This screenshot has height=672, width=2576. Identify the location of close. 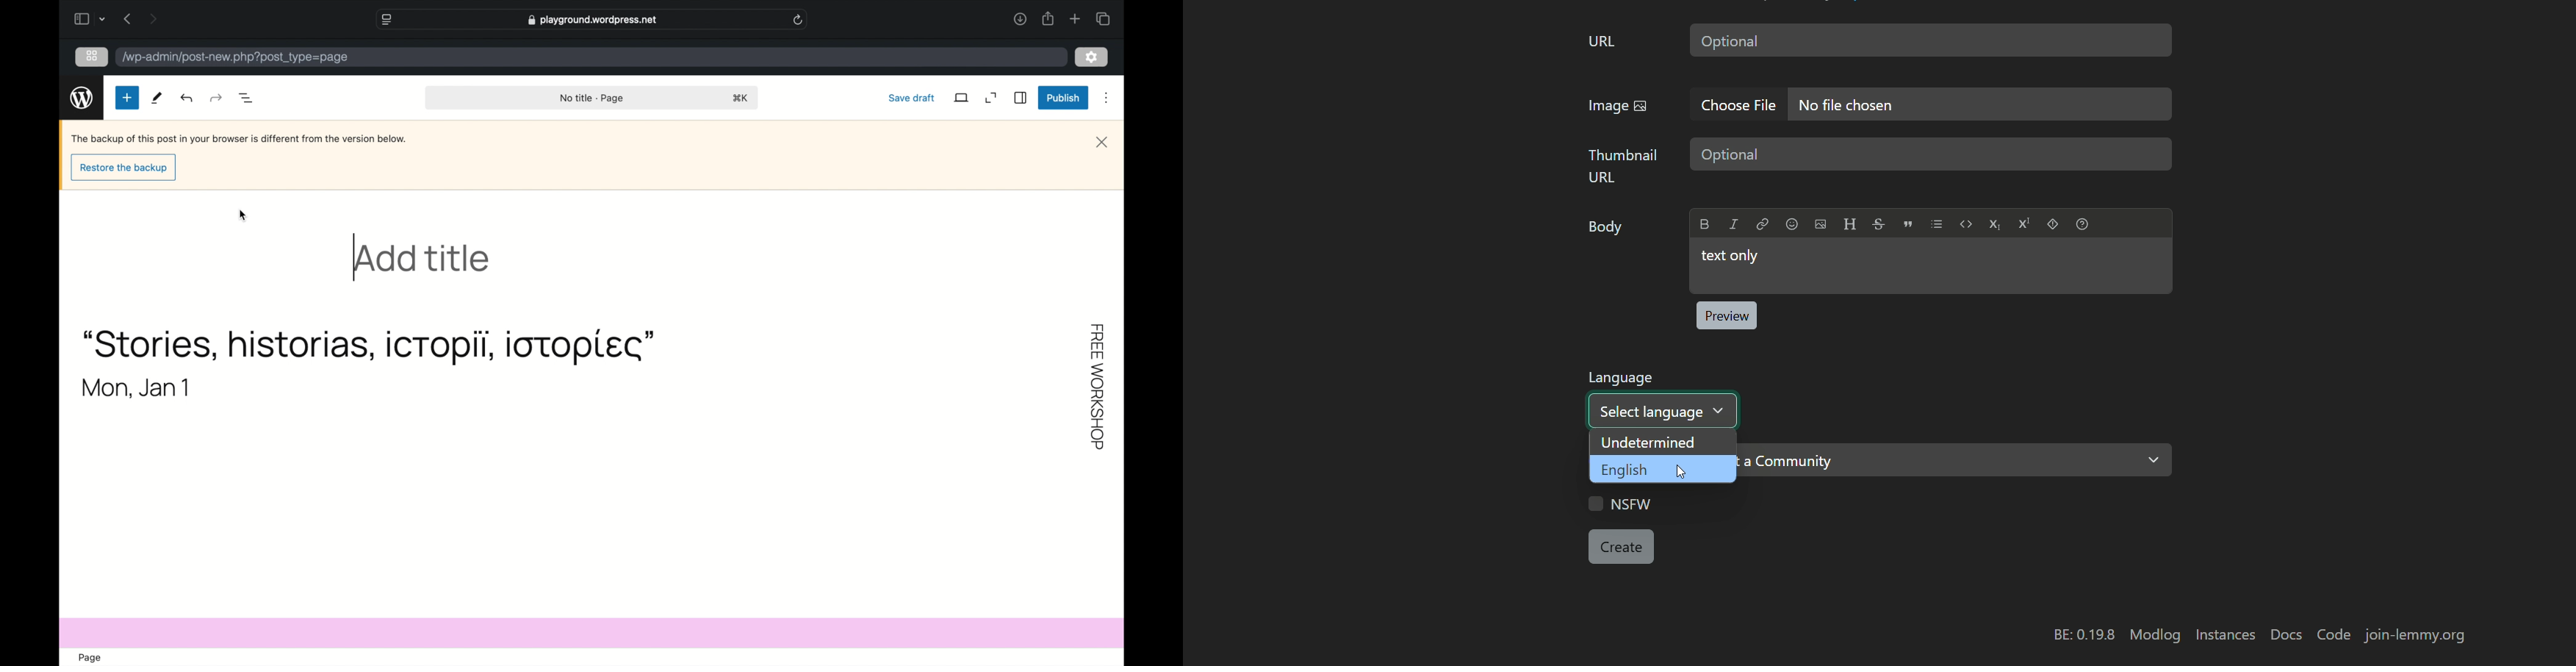
(1103, 141).